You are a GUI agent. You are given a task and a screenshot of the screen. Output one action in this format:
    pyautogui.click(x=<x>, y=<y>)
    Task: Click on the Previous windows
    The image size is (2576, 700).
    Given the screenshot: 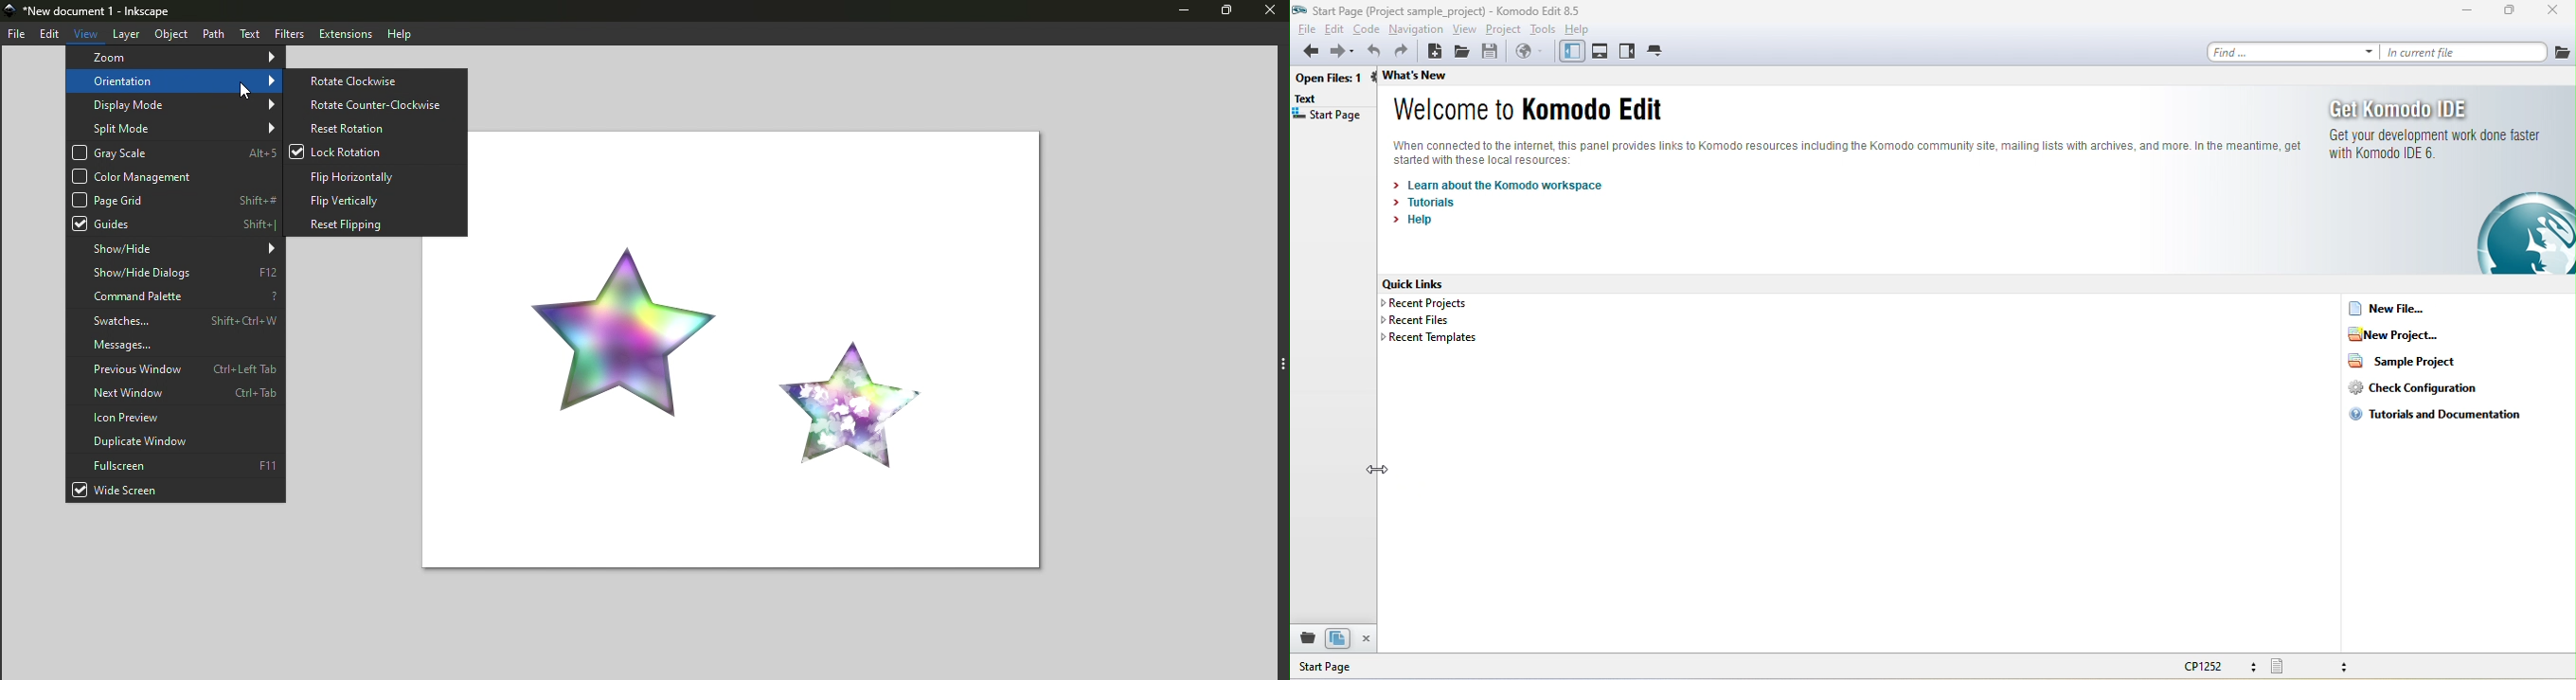 What is the action you would take?
    pyautogui.click(x=174, y=370)
    